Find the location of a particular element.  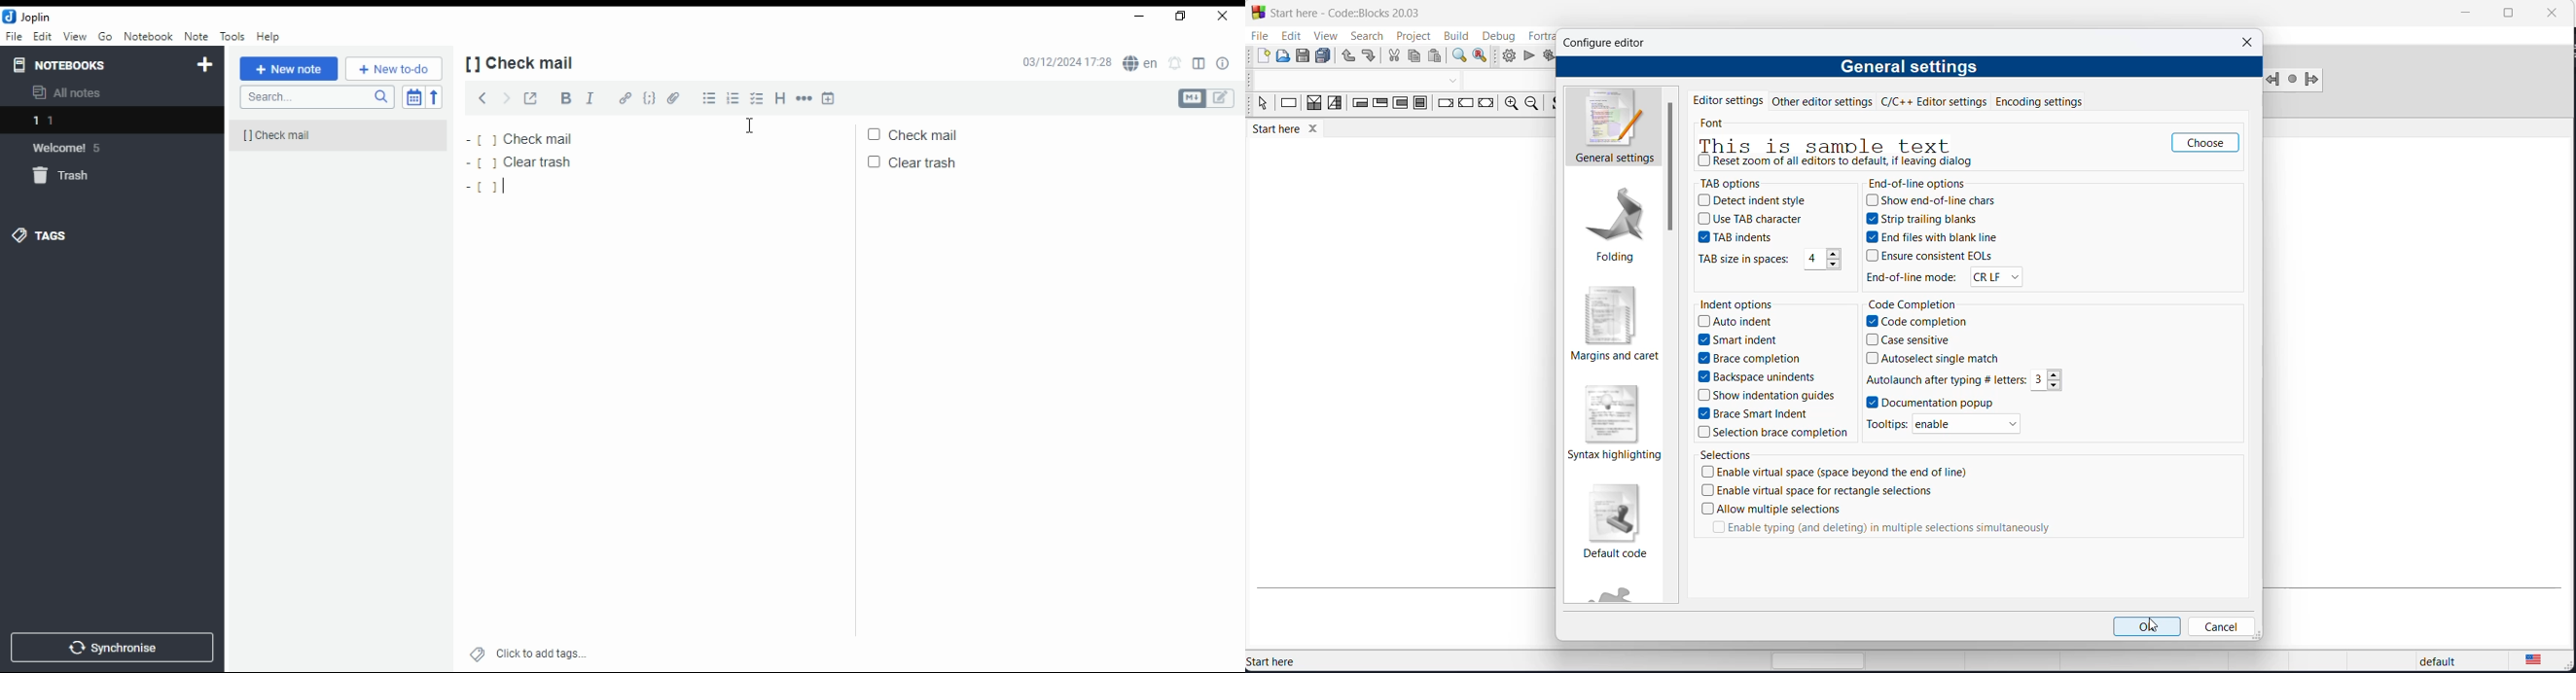

jump next is located at coordinates (2293, 80).